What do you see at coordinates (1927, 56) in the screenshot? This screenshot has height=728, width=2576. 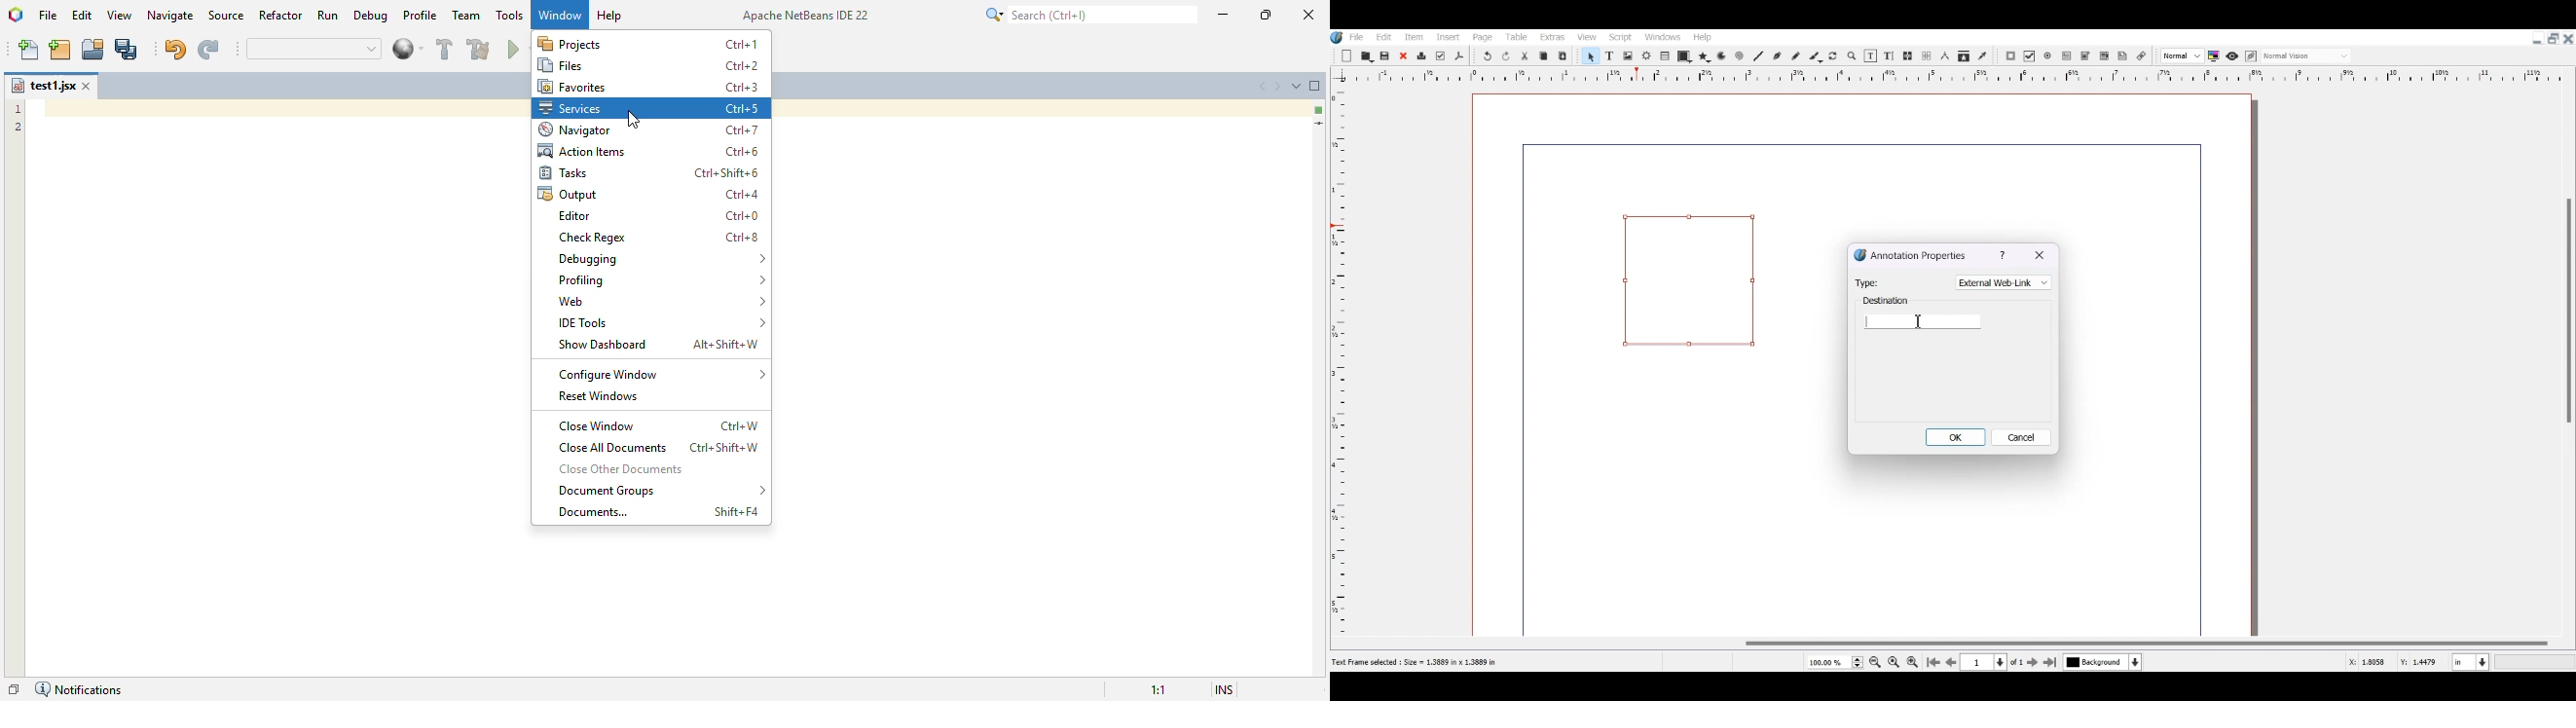 I see `UnLink text Frame` at bounding box center [1927, 56].